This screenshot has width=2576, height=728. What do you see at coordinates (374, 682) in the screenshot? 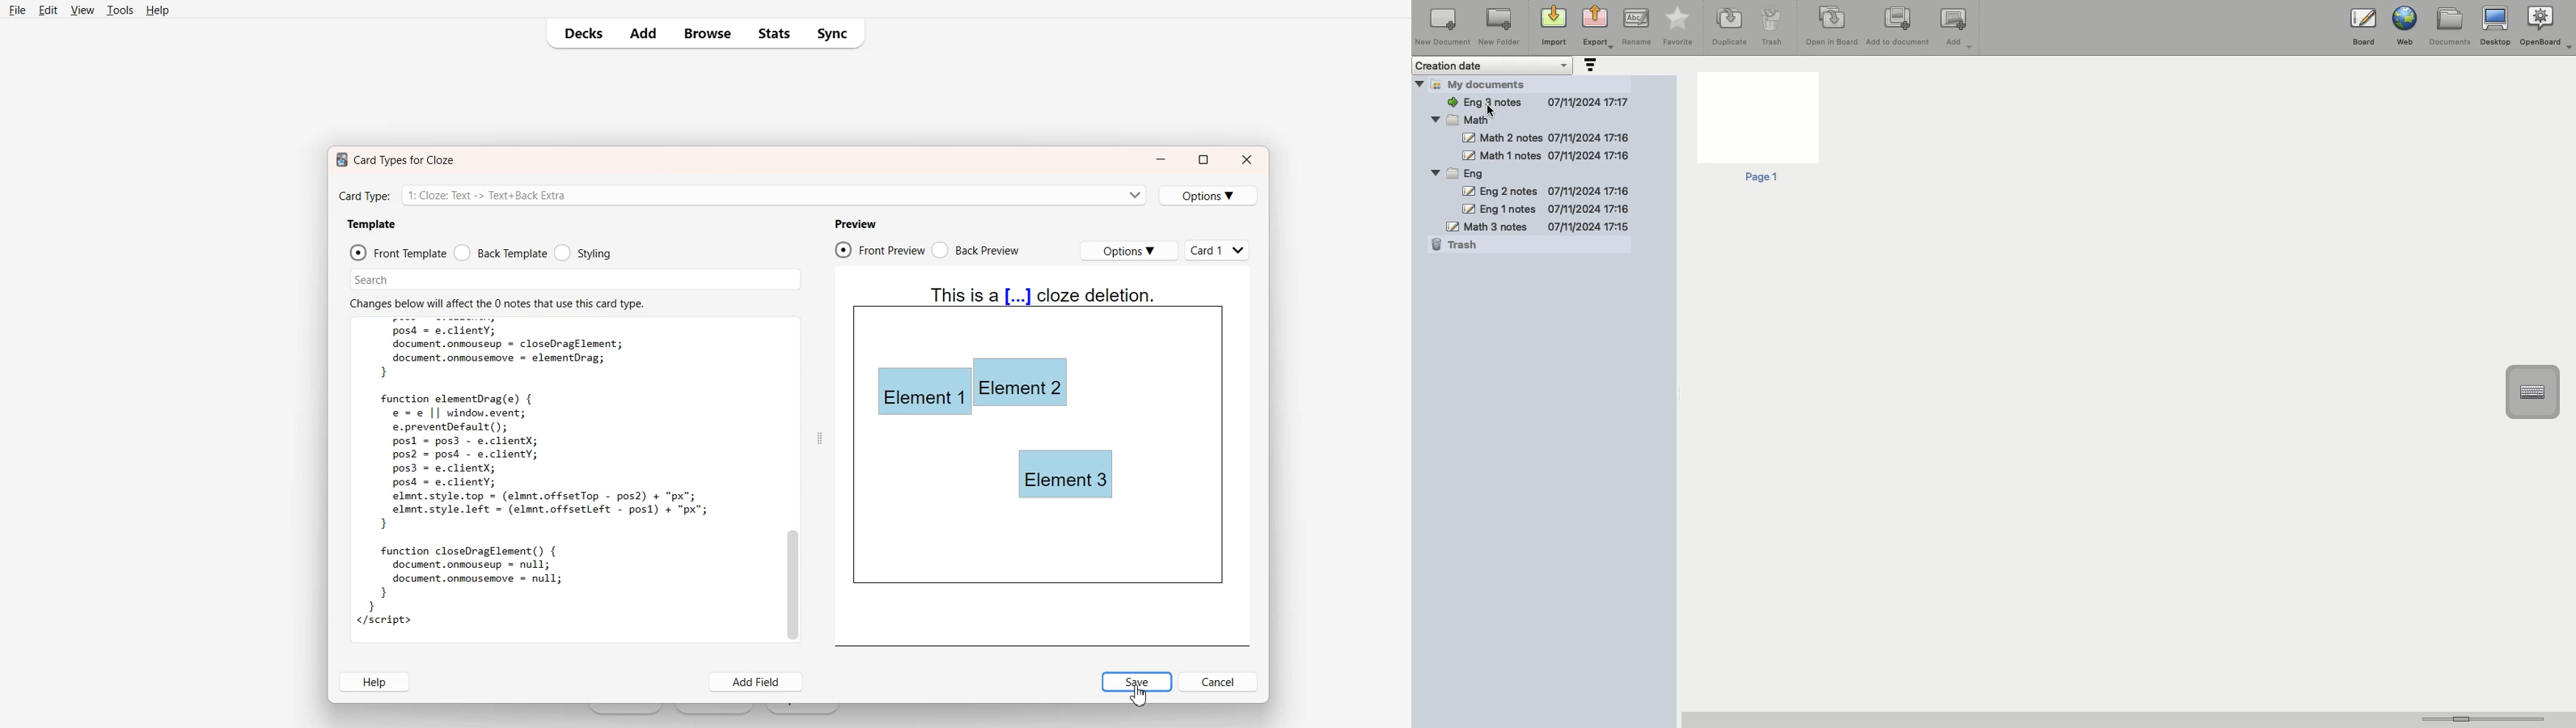
I see `Help` at bounding box center [374, 682].